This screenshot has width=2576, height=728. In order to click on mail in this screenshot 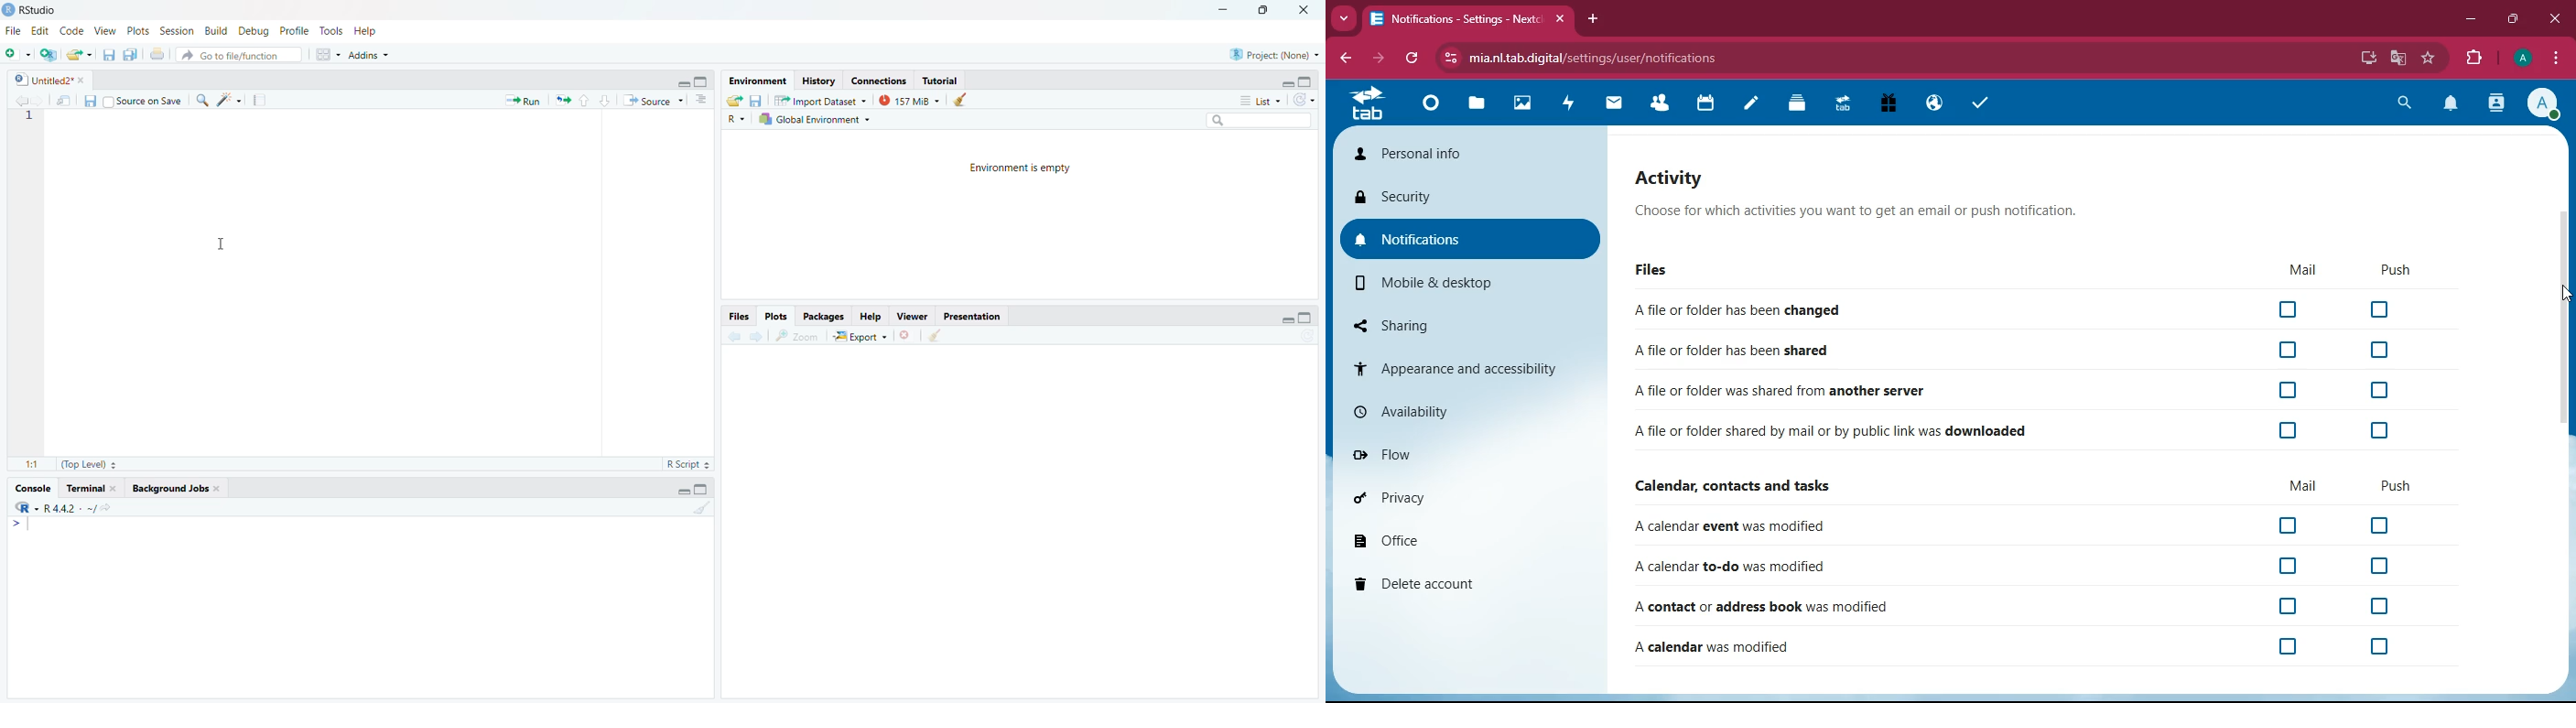, I will do `click(2299, 488)`.